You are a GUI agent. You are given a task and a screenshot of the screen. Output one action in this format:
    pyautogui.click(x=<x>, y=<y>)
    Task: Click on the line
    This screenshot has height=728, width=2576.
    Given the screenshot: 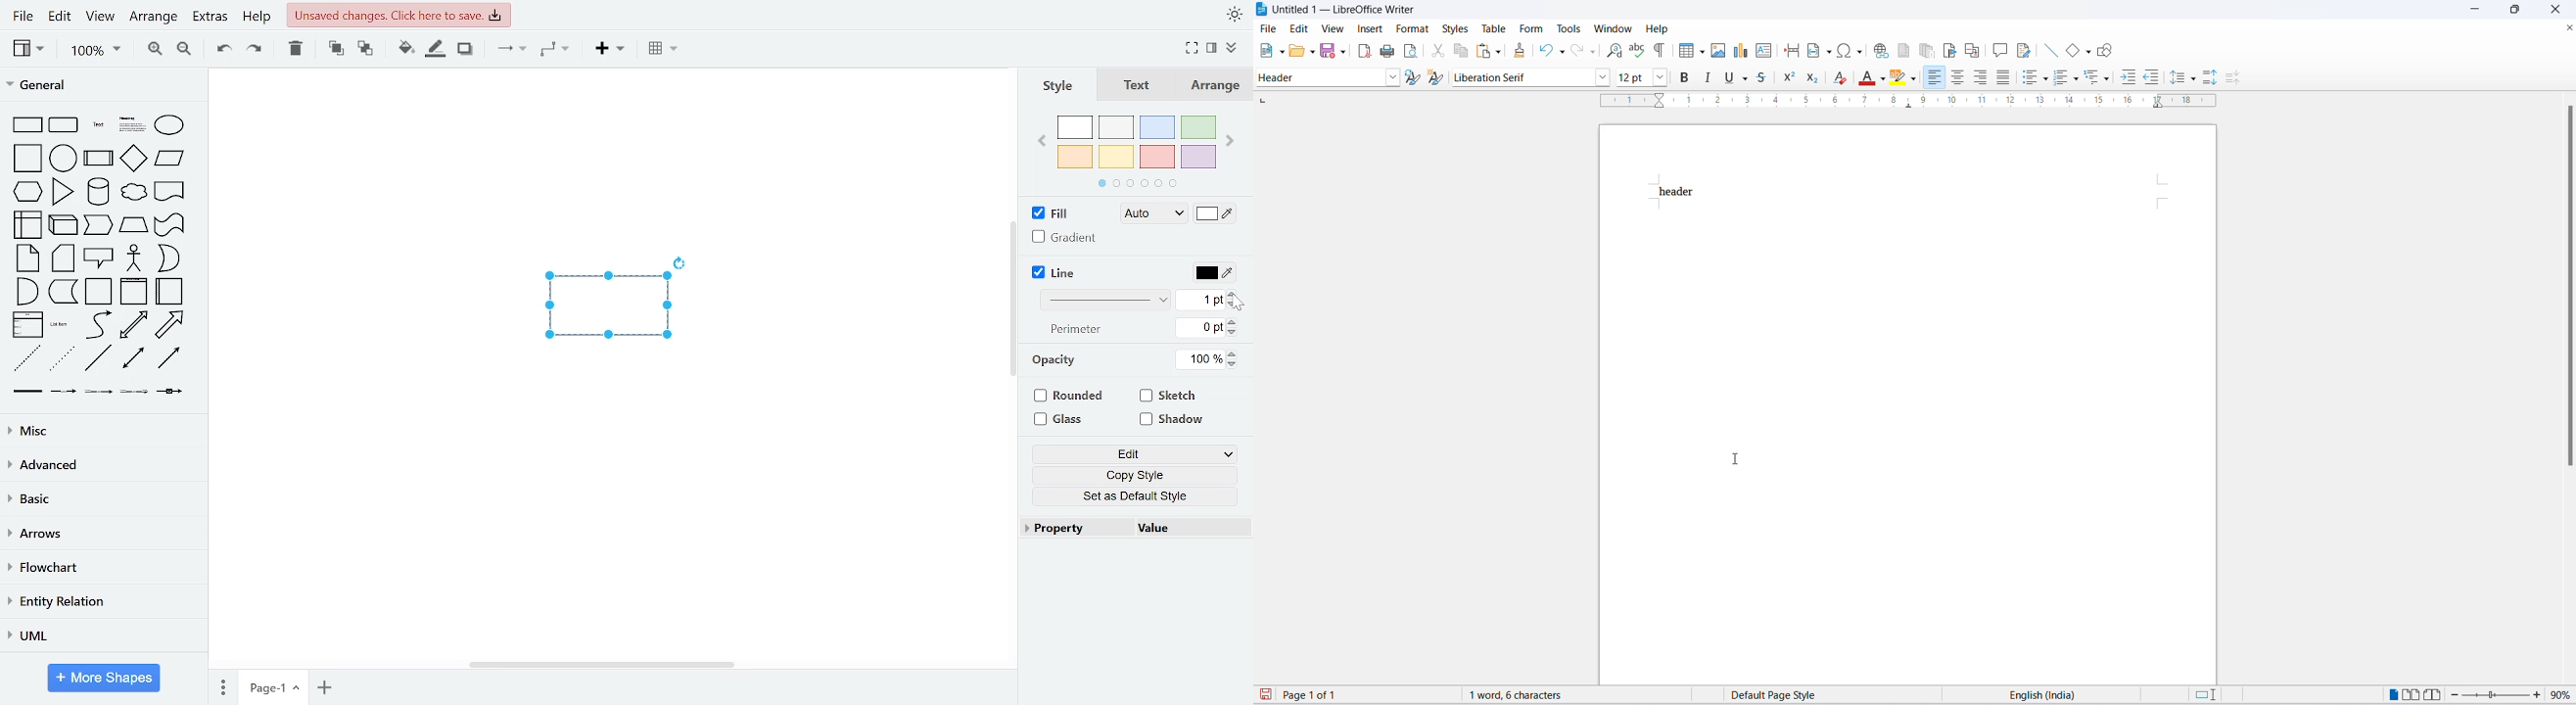 What is the action you would take?
    pyautogui.click(x=2046, y=50)
    